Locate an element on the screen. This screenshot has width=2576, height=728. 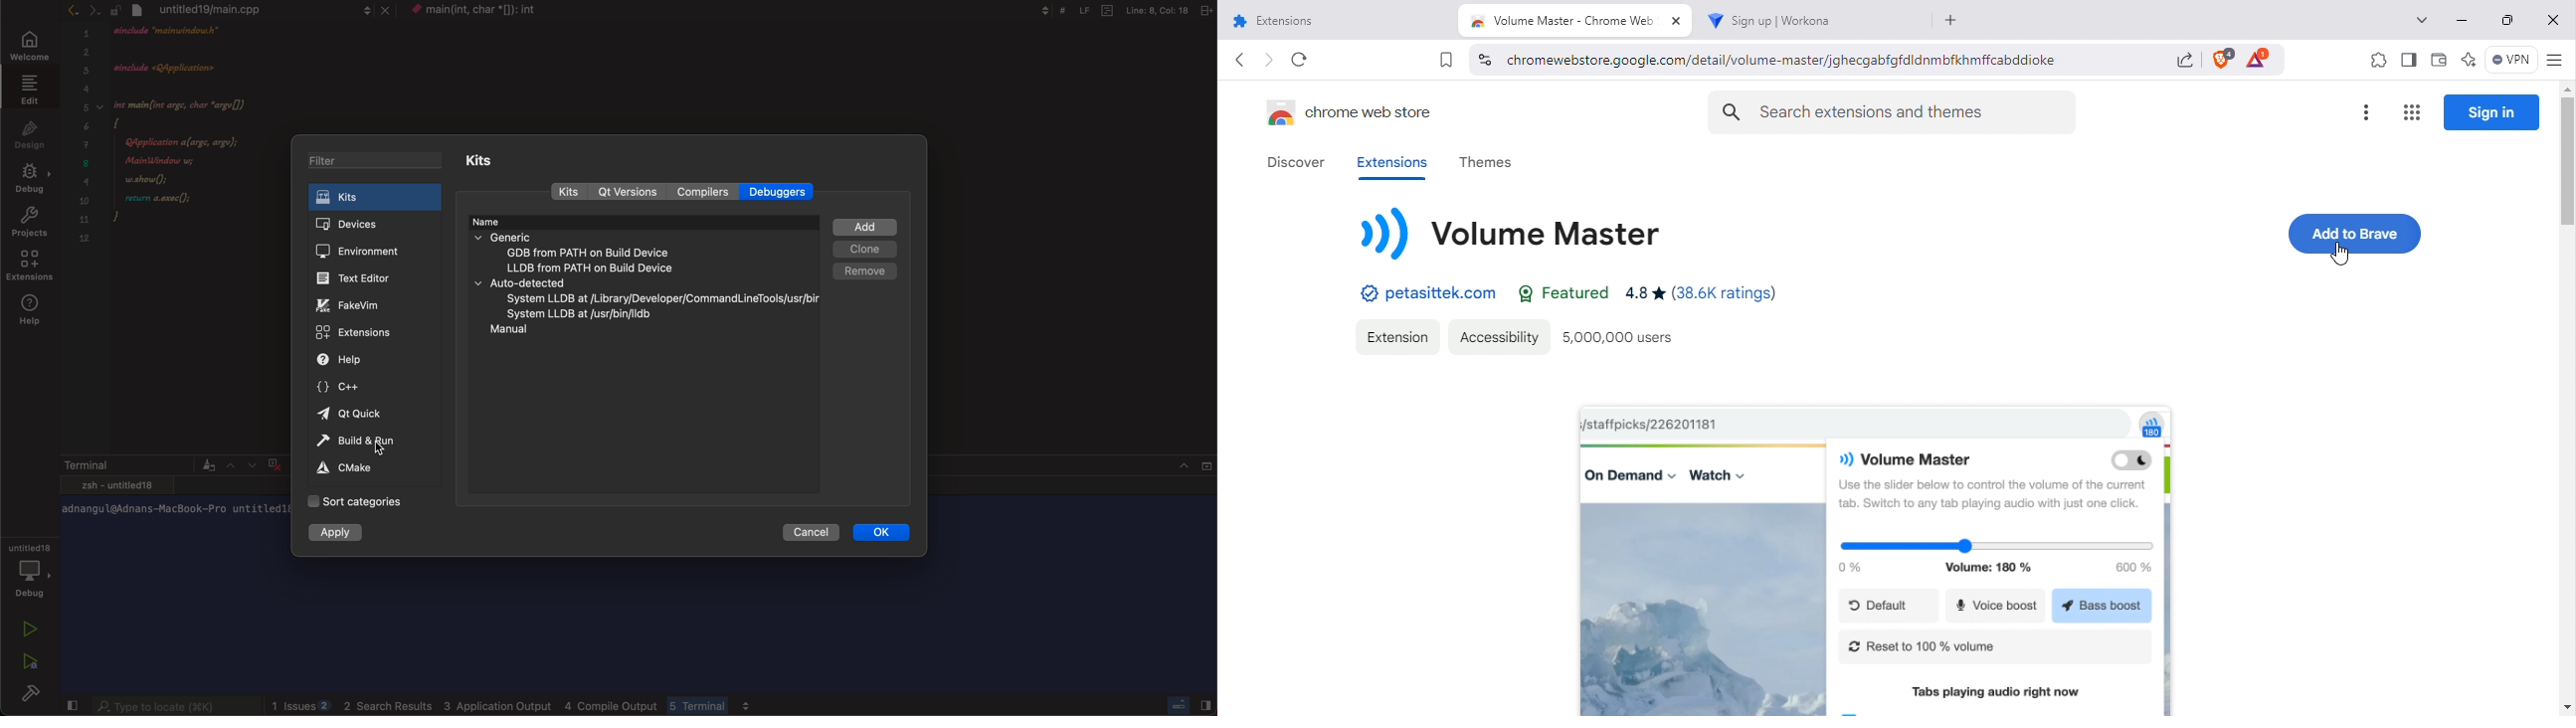
help is located at coordinates (35, 311).